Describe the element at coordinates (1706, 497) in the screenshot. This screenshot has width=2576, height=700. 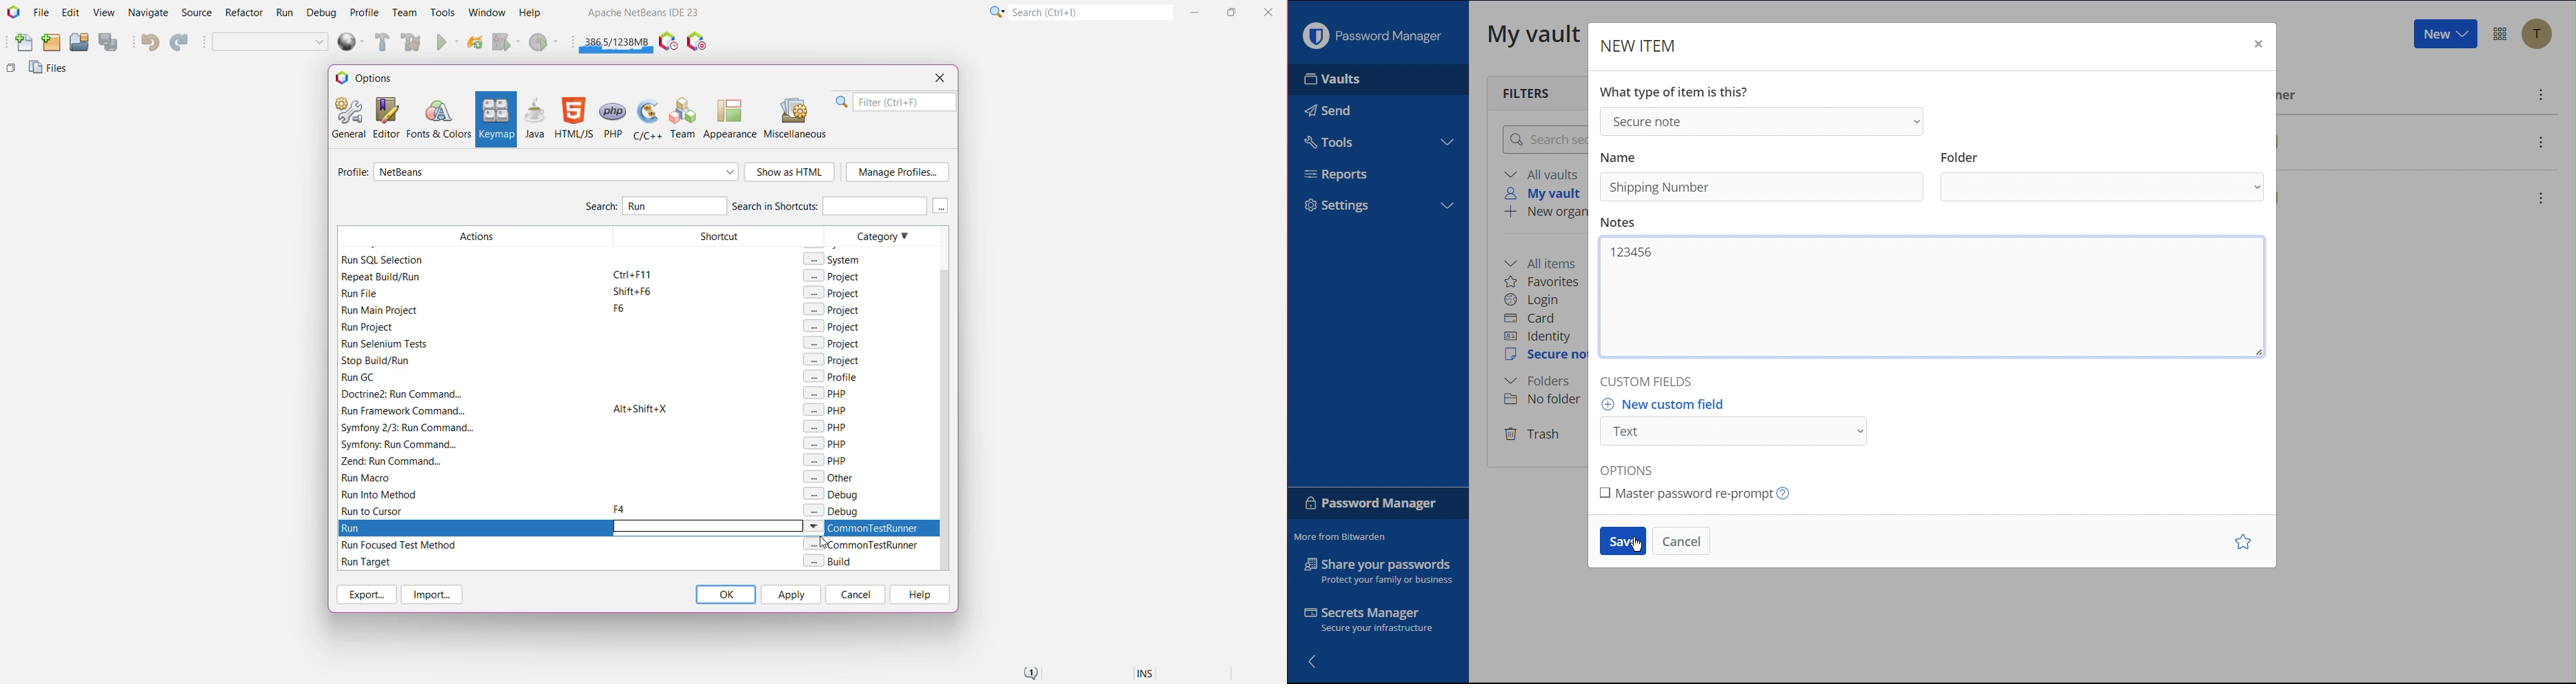
I see `Master Password Re-Prompt` at that location.